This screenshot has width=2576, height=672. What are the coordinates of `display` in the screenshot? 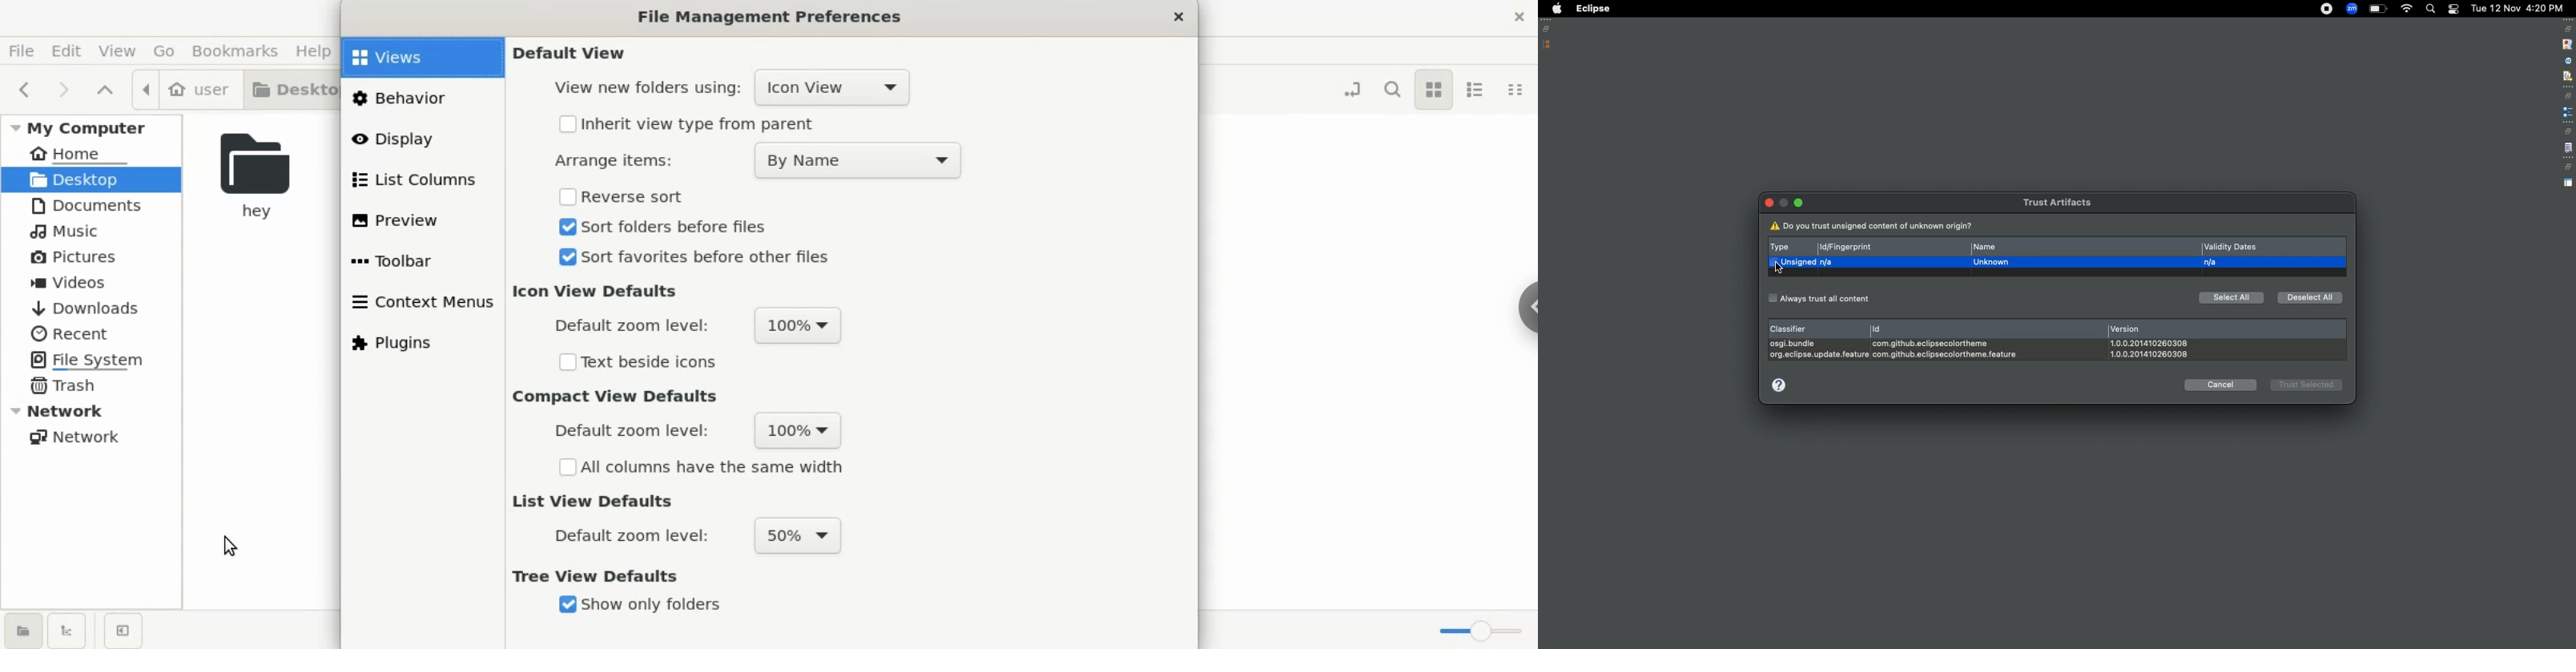 It's located at (395, 139).